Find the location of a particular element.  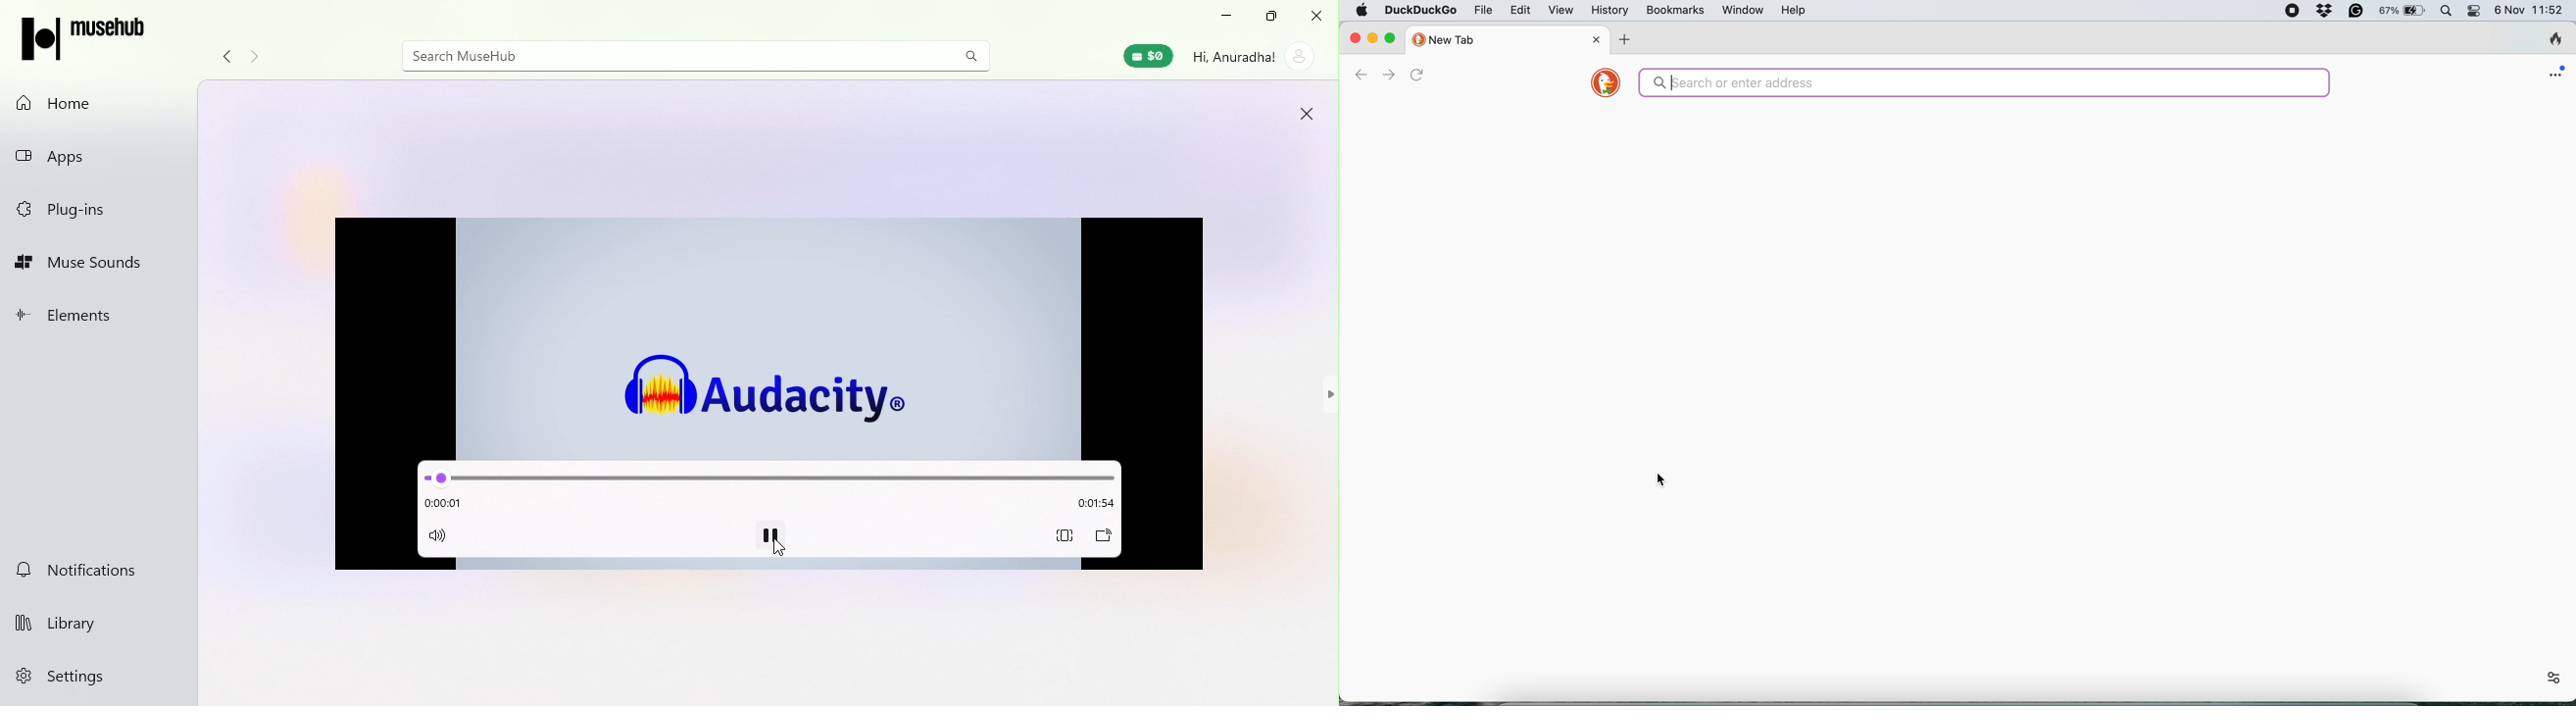

go forward is located at coordinates (1389, 73).